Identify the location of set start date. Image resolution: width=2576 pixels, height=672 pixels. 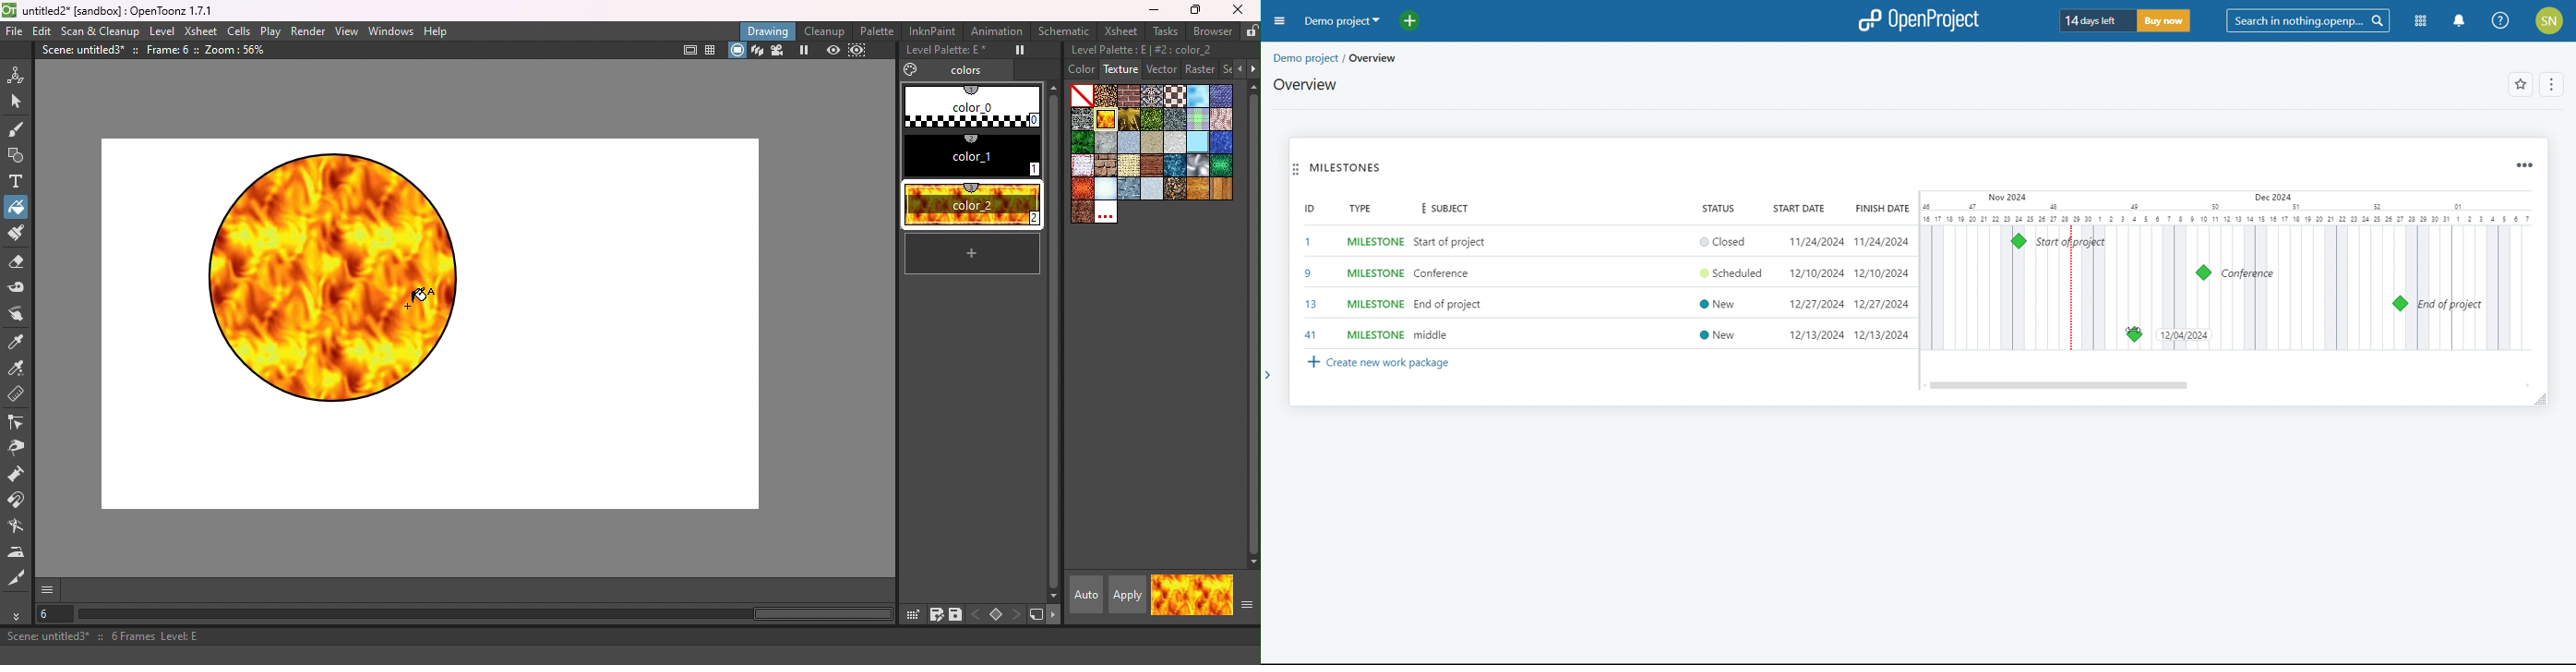
(1814, 289).